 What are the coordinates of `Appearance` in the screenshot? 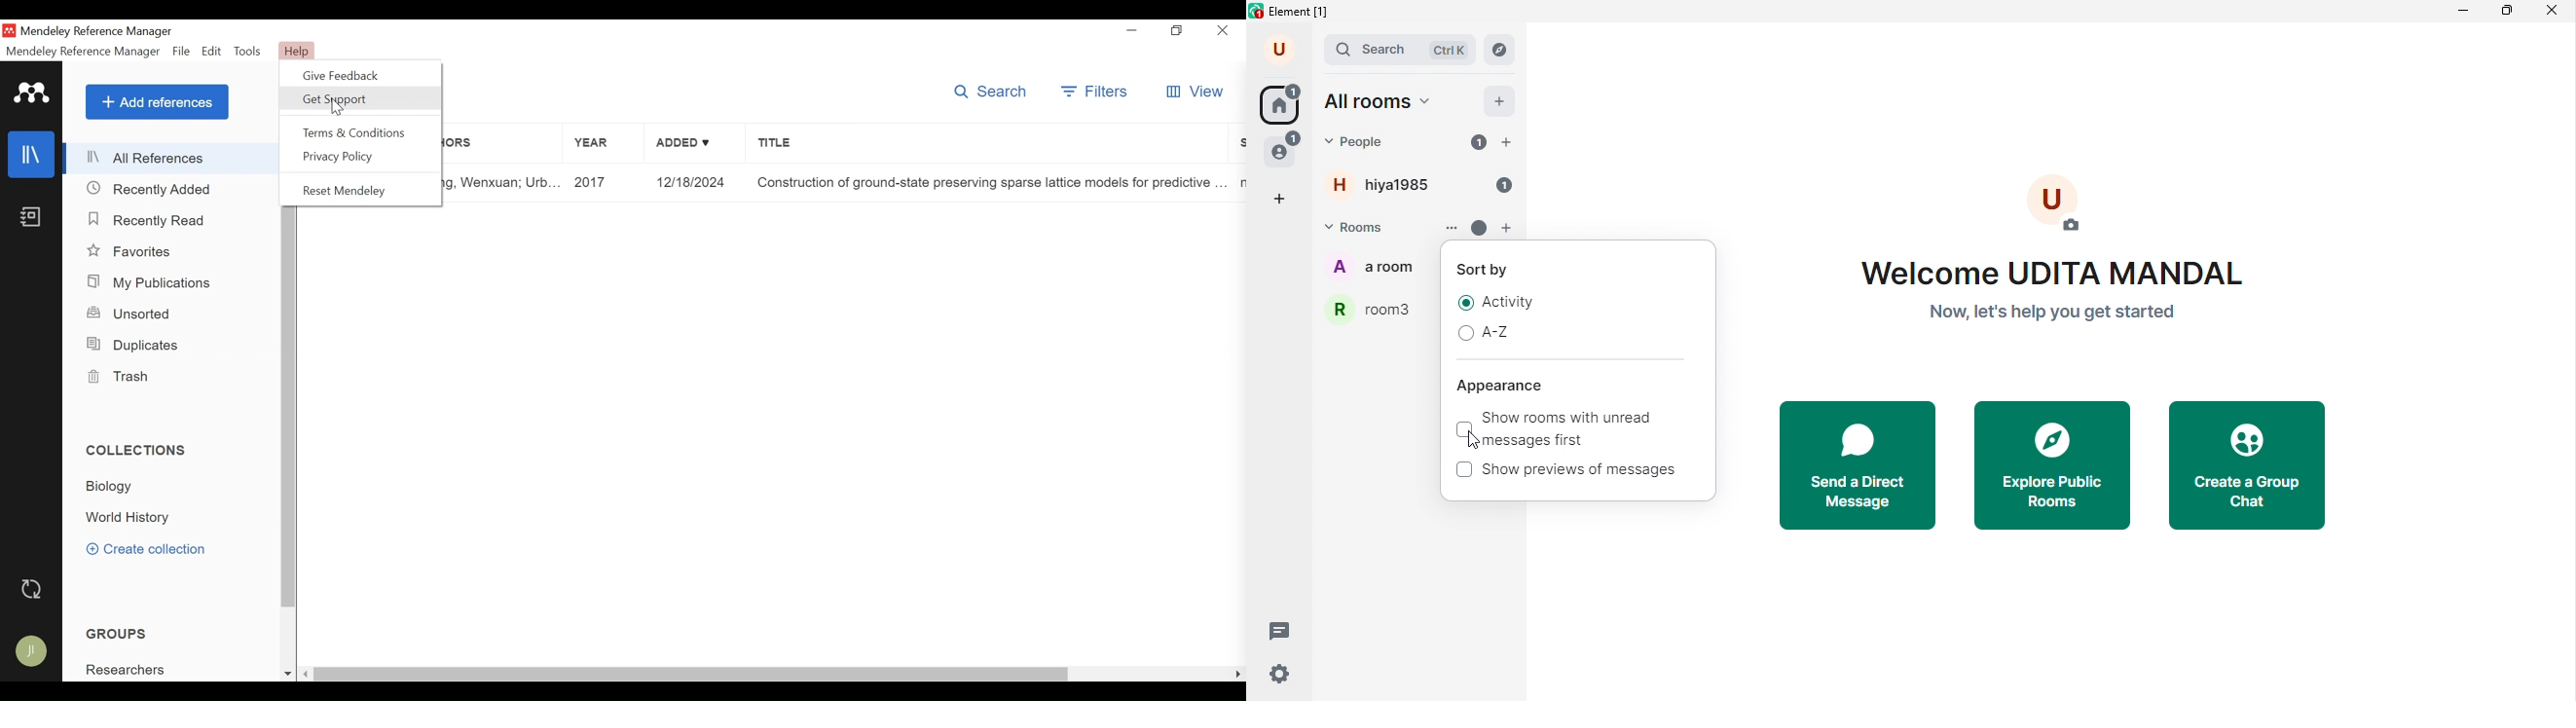 It's located at (1507, 387).